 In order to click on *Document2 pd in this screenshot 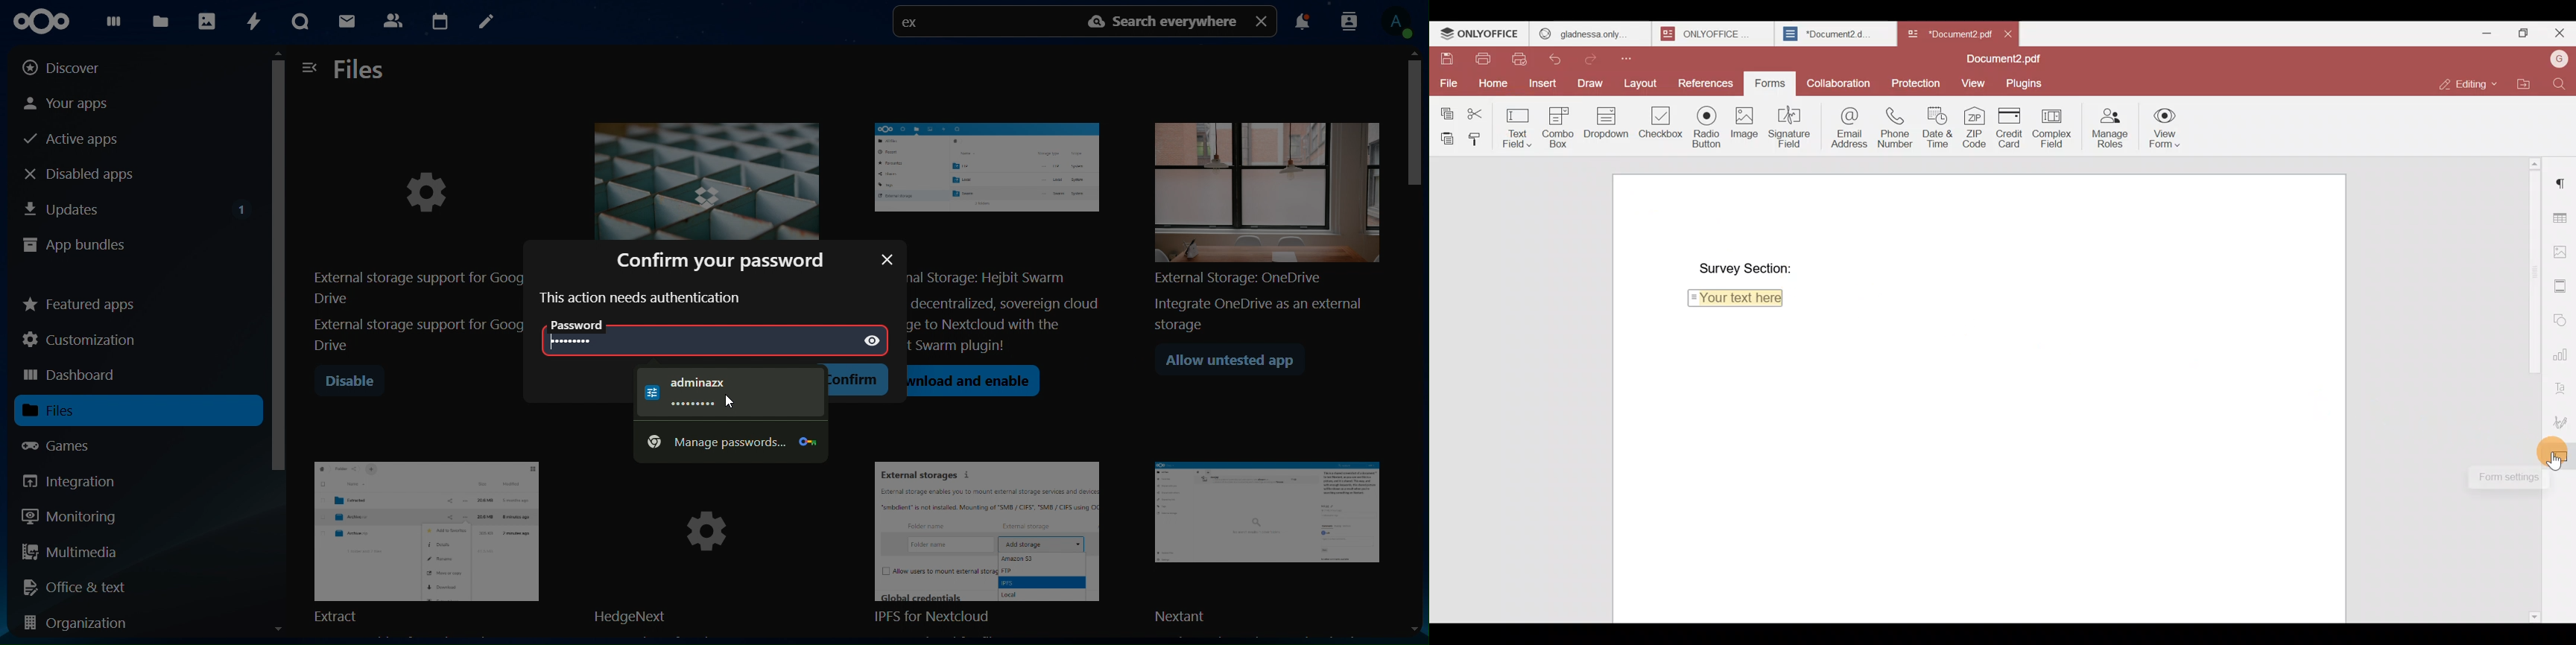, I will do `click(1947, 33)`.